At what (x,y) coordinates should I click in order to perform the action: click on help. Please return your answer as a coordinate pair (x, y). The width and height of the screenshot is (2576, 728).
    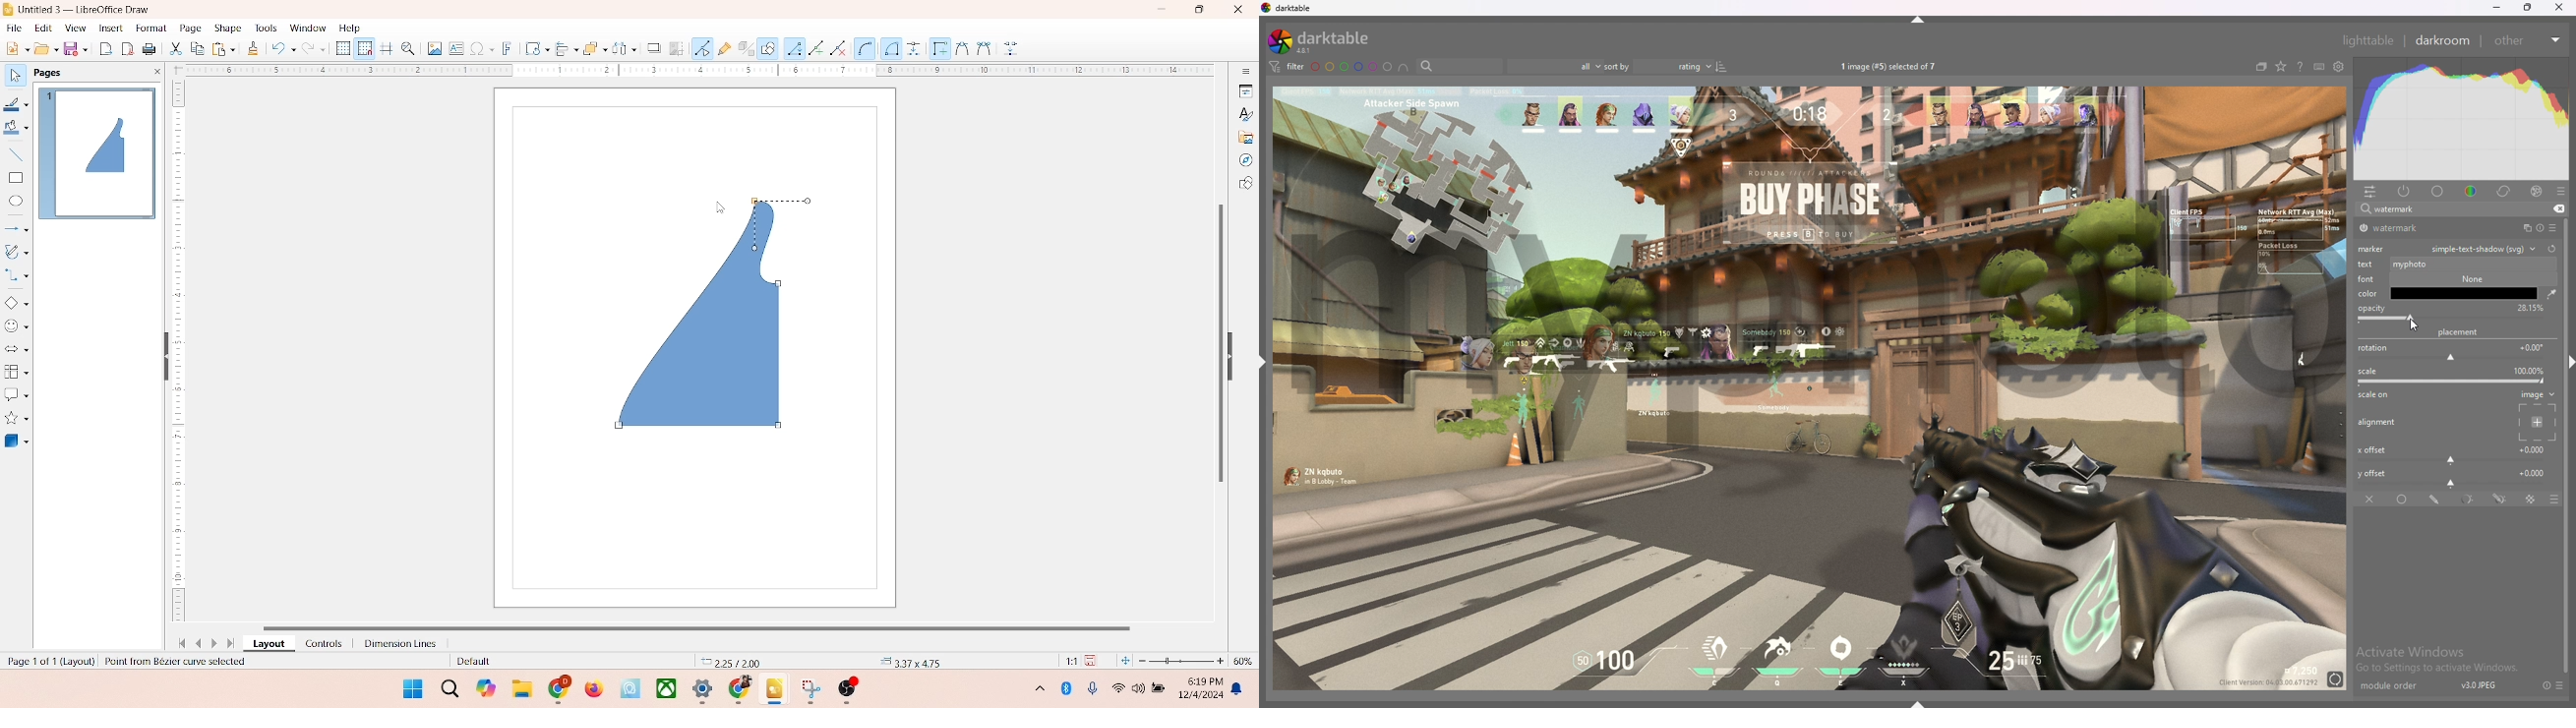
    Looking at the image, I should click on (350, 28).